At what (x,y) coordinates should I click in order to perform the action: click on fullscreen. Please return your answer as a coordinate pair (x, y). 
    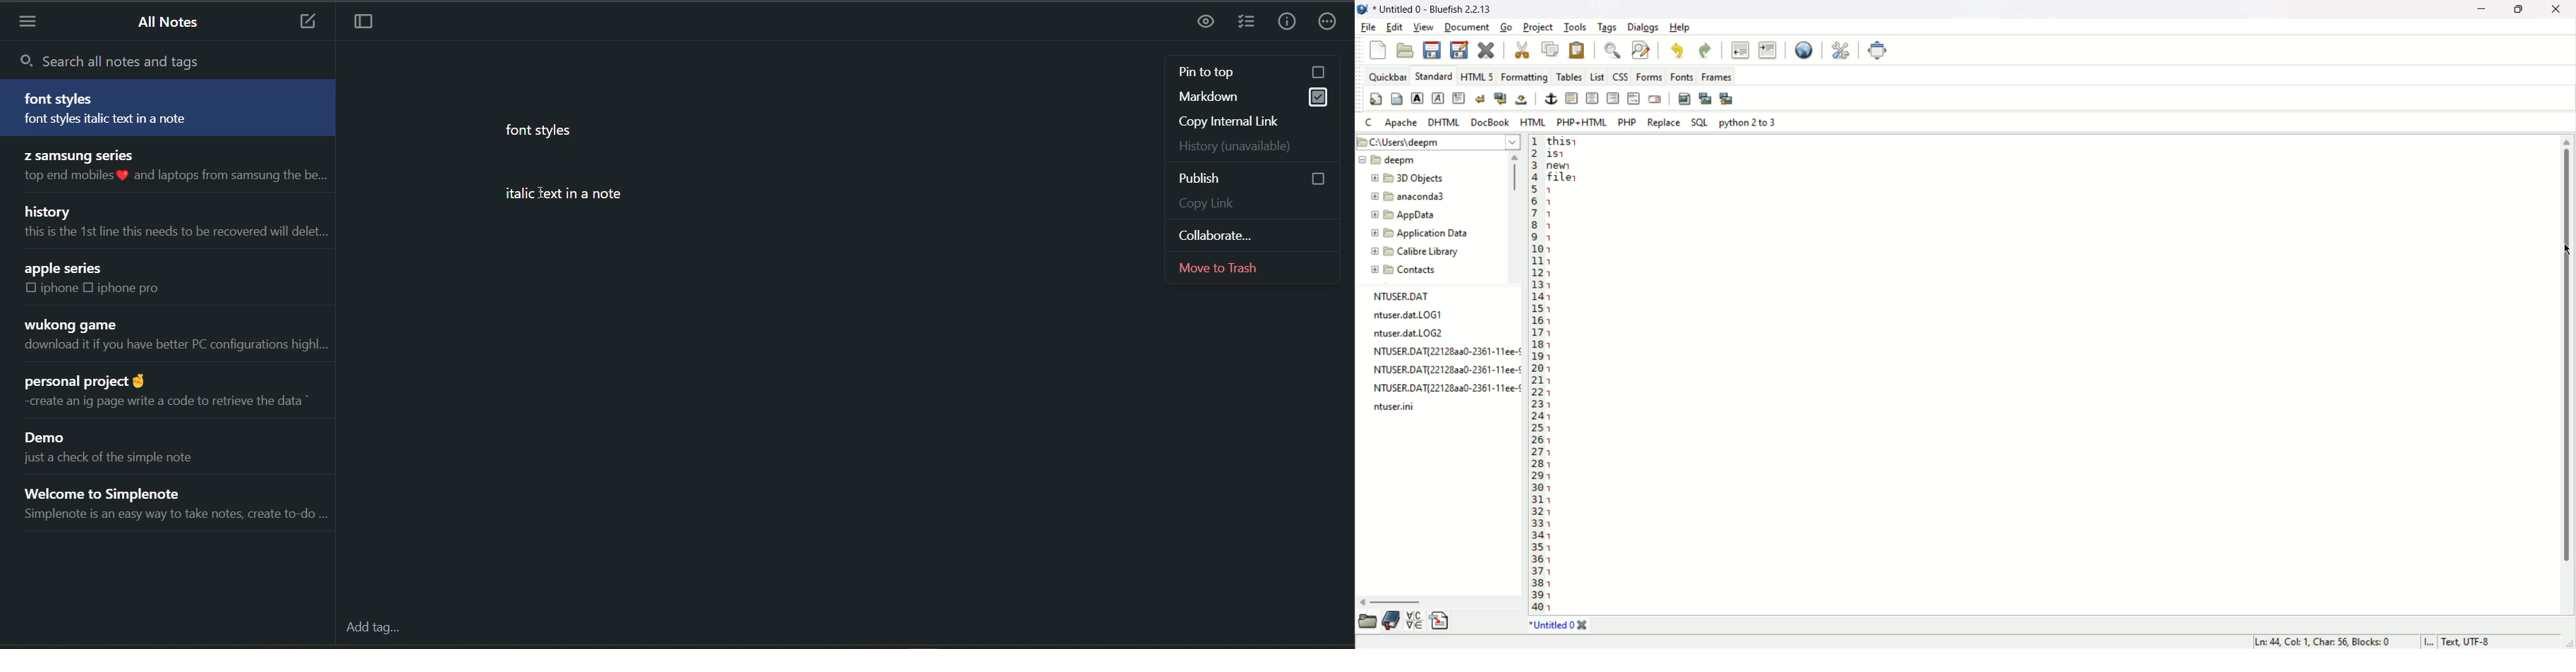
    Looking at the image, I should click on (1880, 50).